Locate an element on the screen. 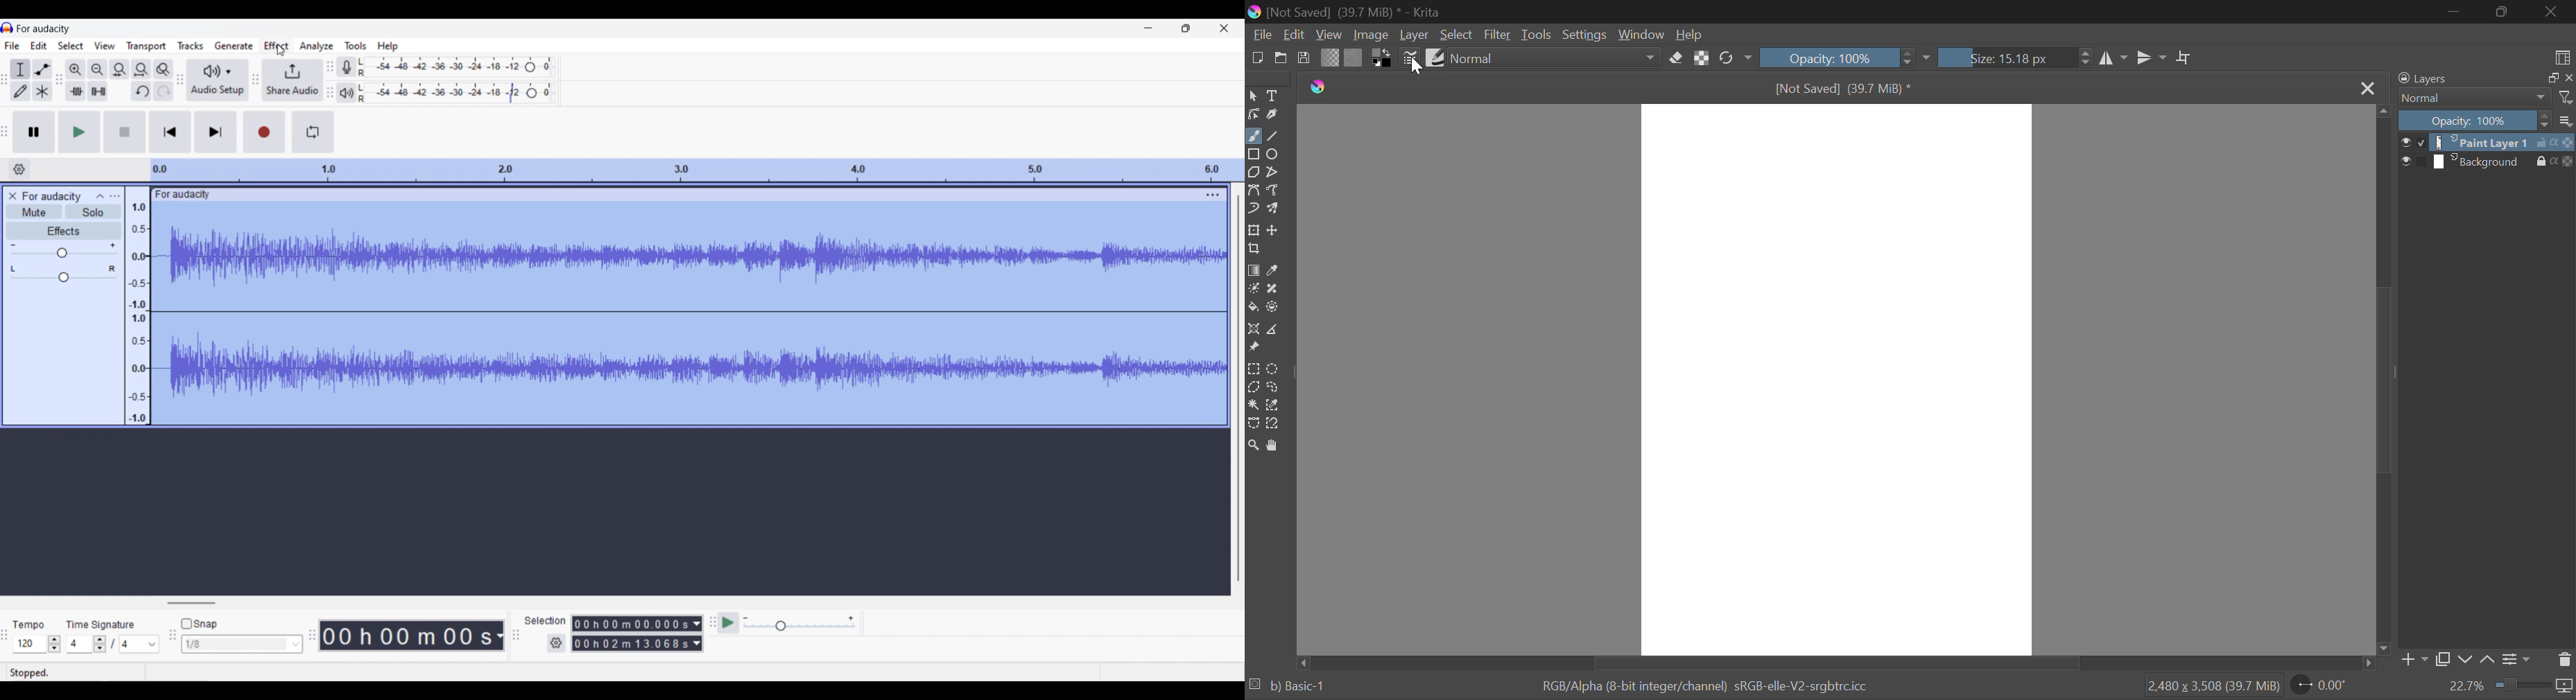 This screenshot has width=2576, height=700. Software logo is located at coordinates (7, 28).